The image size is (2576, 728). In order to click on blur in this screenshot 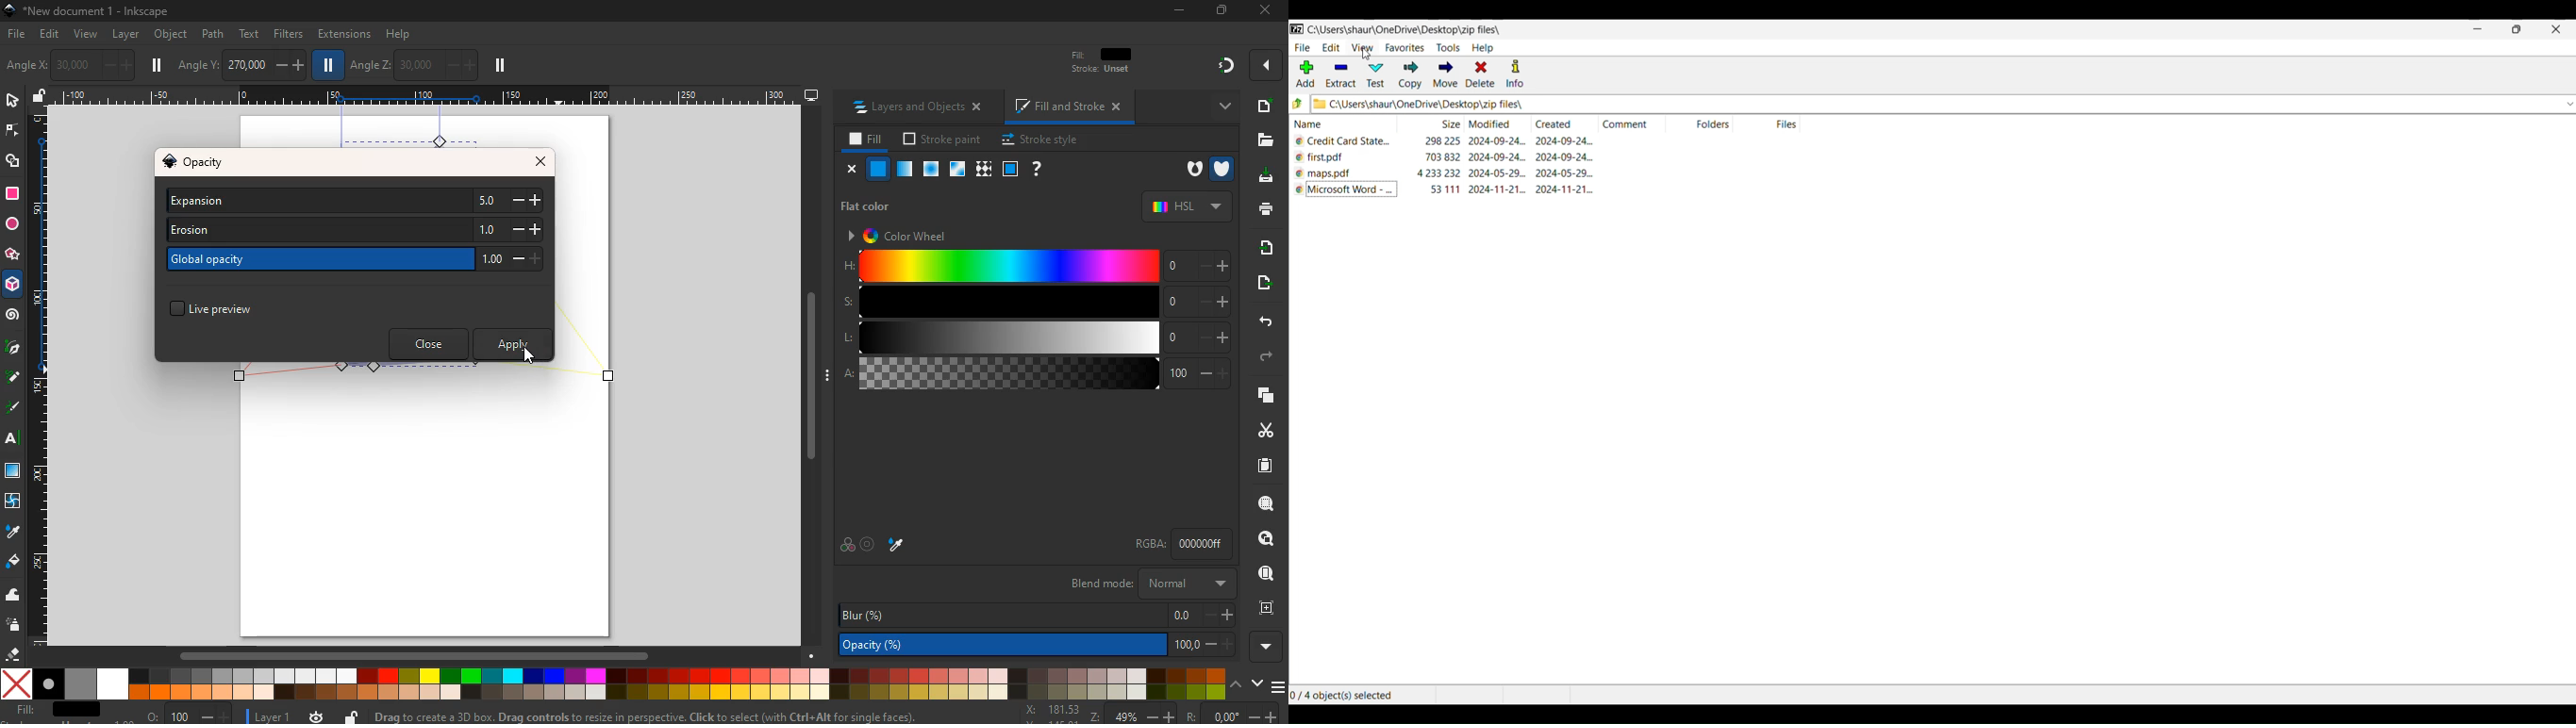, I will do `click(1034, 613)`.